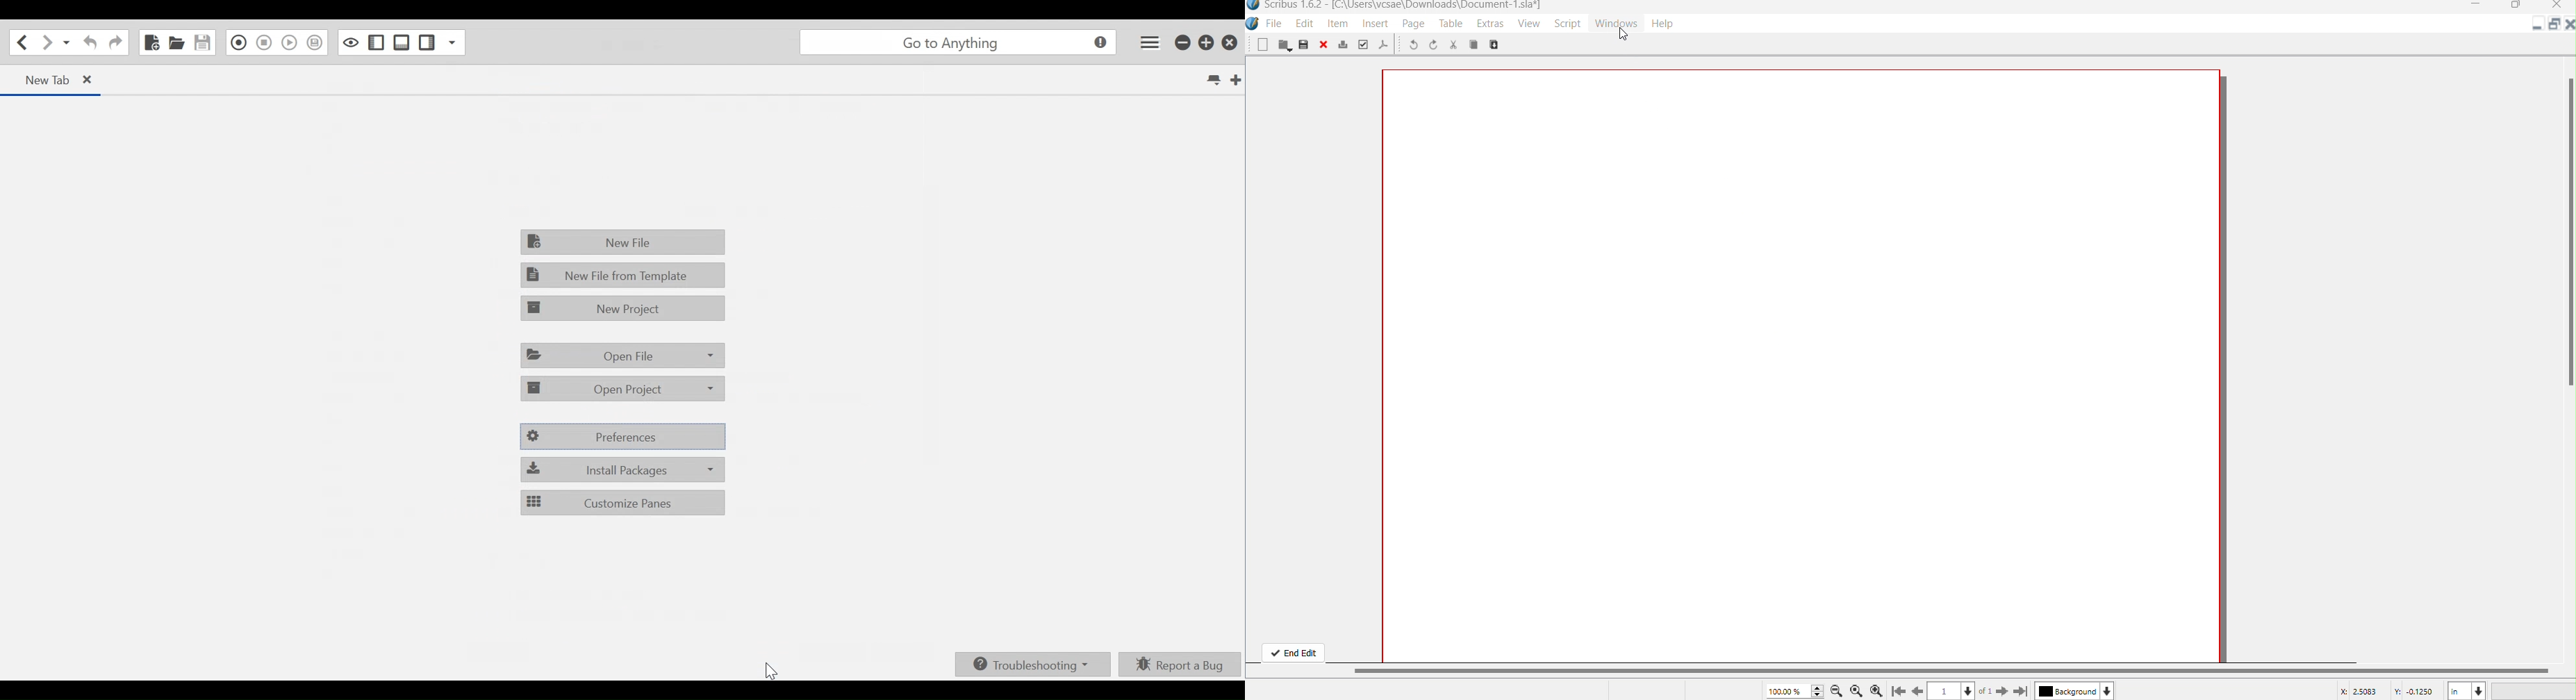 Image resolution: width=2576 pixels, height=700 pixels. What do you see at coordinates (1897, 692) in the screenshot?
I see `go to top` at bounding box center [1897, 692].